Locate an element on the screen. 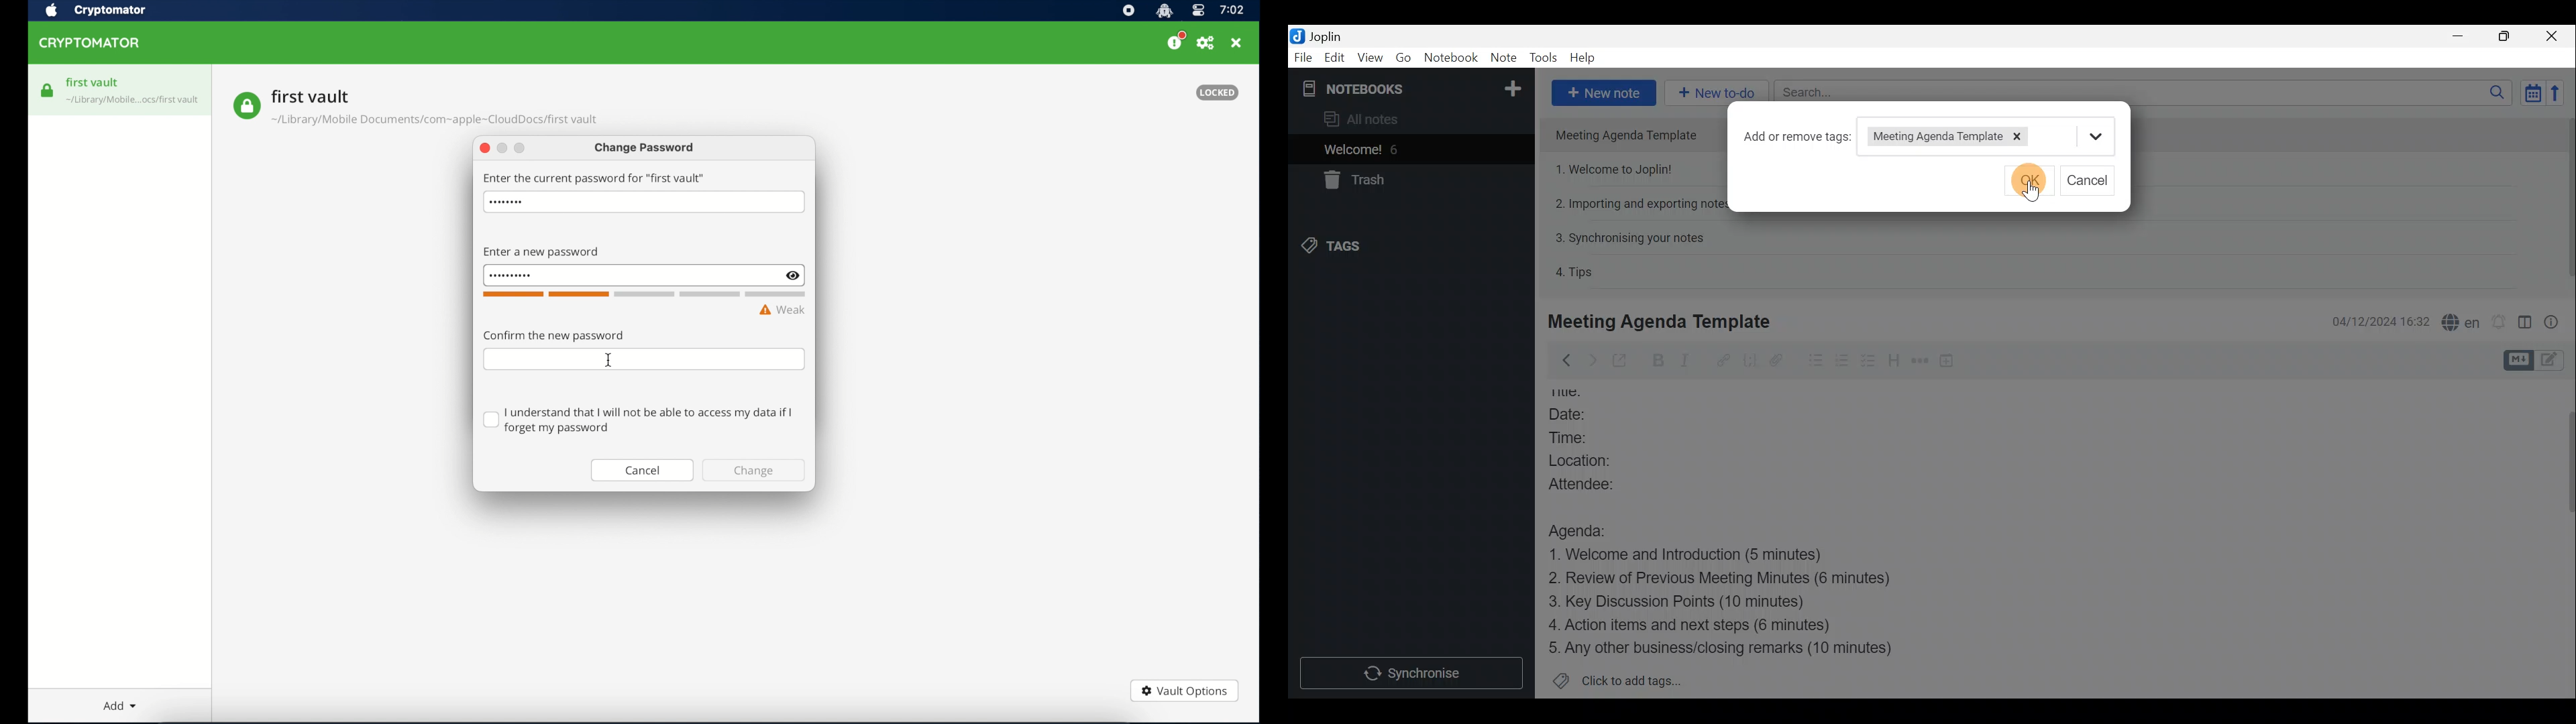 The image size is (2576, 728). Attach file is located at coordinates (1782, 361).